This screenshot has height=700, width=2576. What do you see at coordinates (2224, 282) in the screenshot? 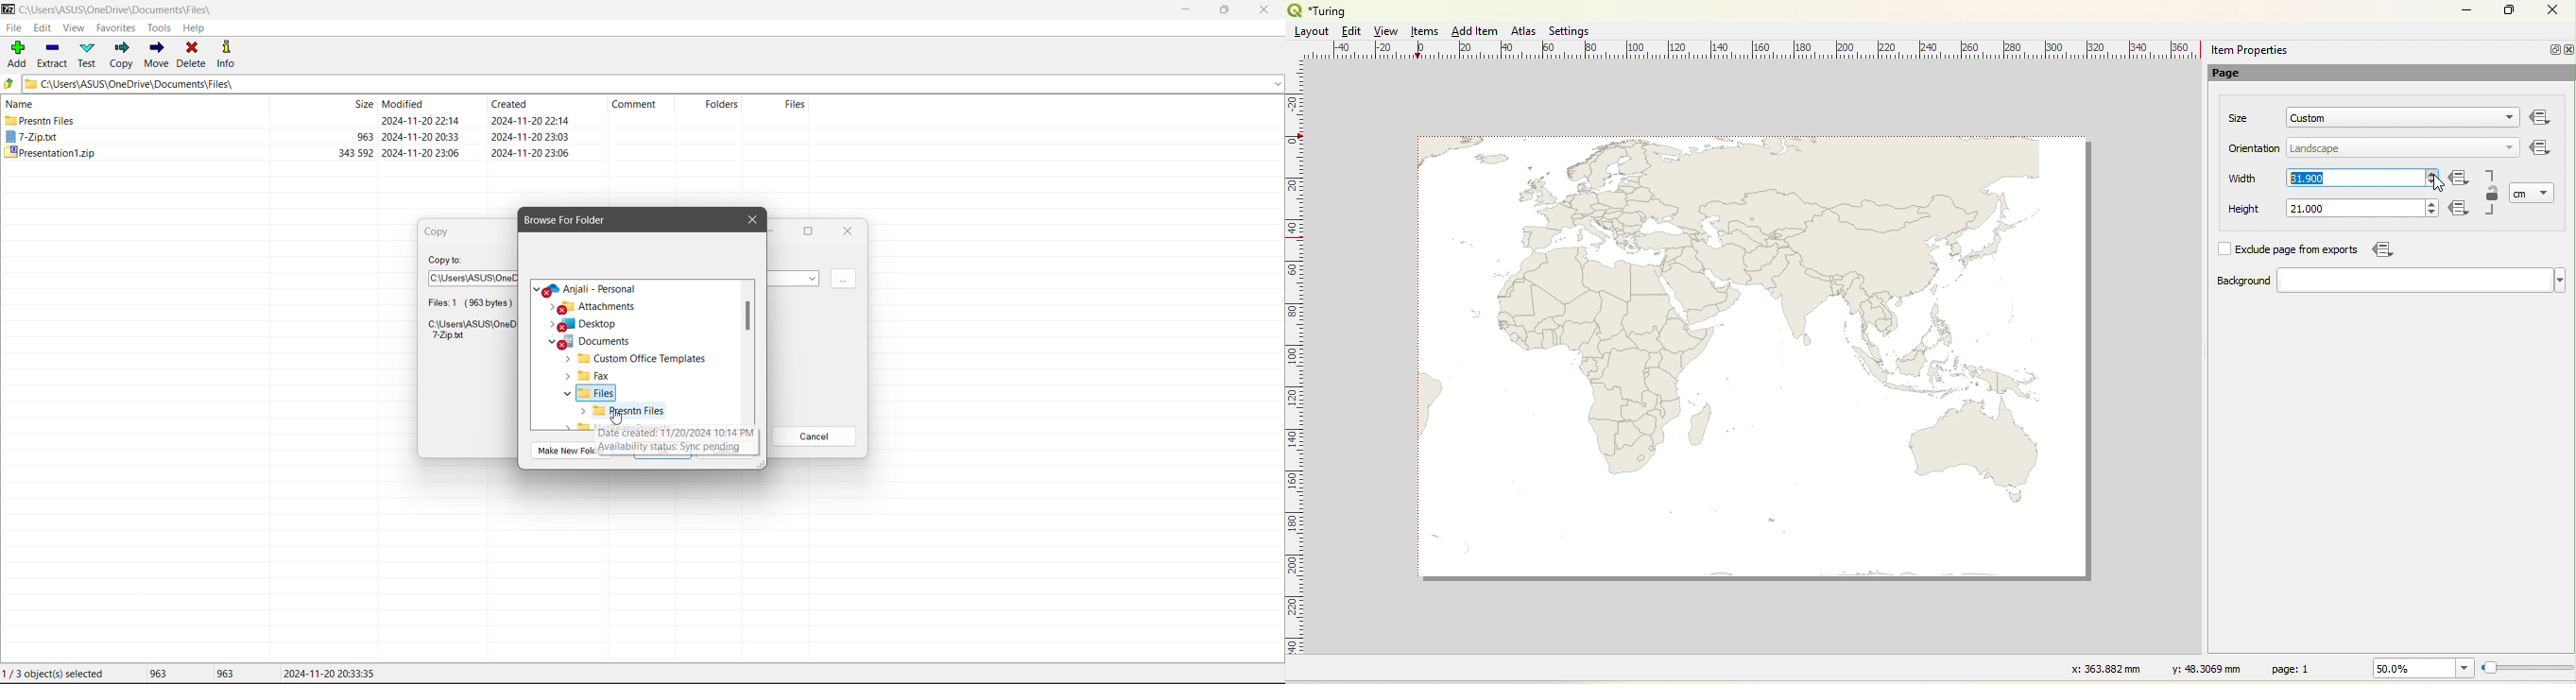
I see `Background` at bounding box center [2224, 282].